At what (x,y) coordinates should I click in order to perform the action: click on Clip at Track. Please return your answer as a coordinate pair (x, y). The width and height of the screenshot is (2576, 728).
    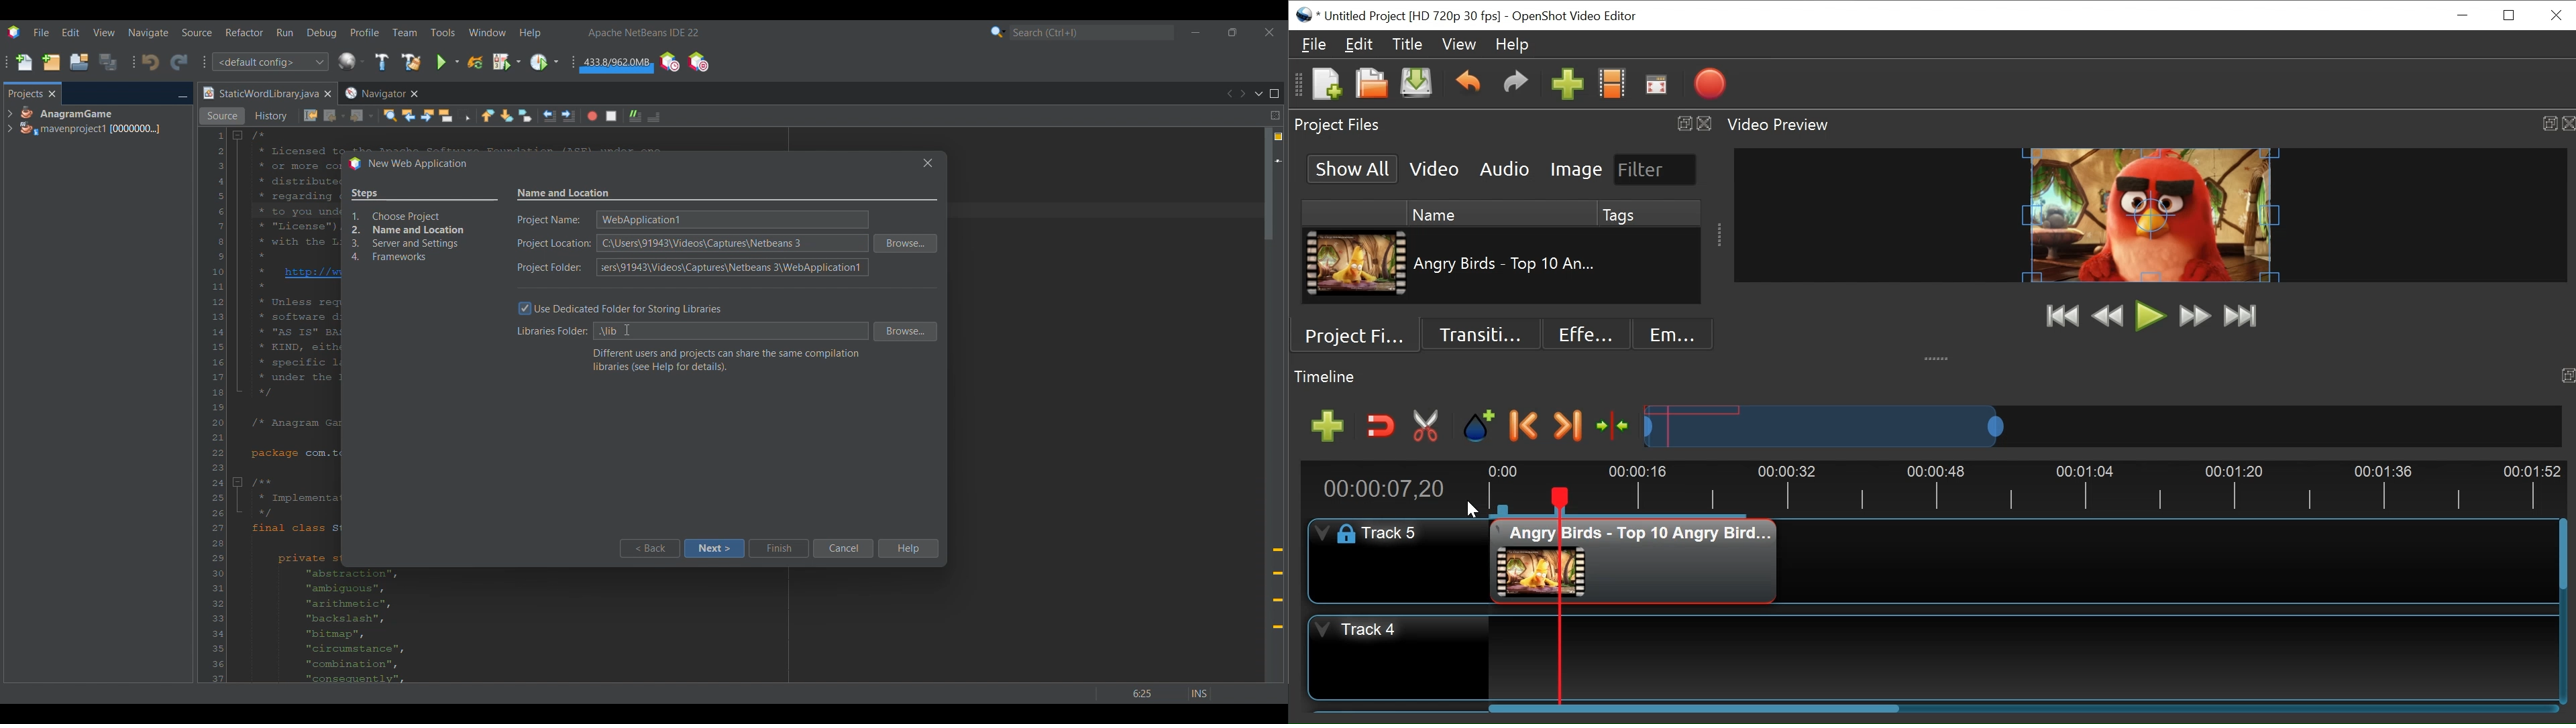
    Looking at the image, I should click on (1633, 560).